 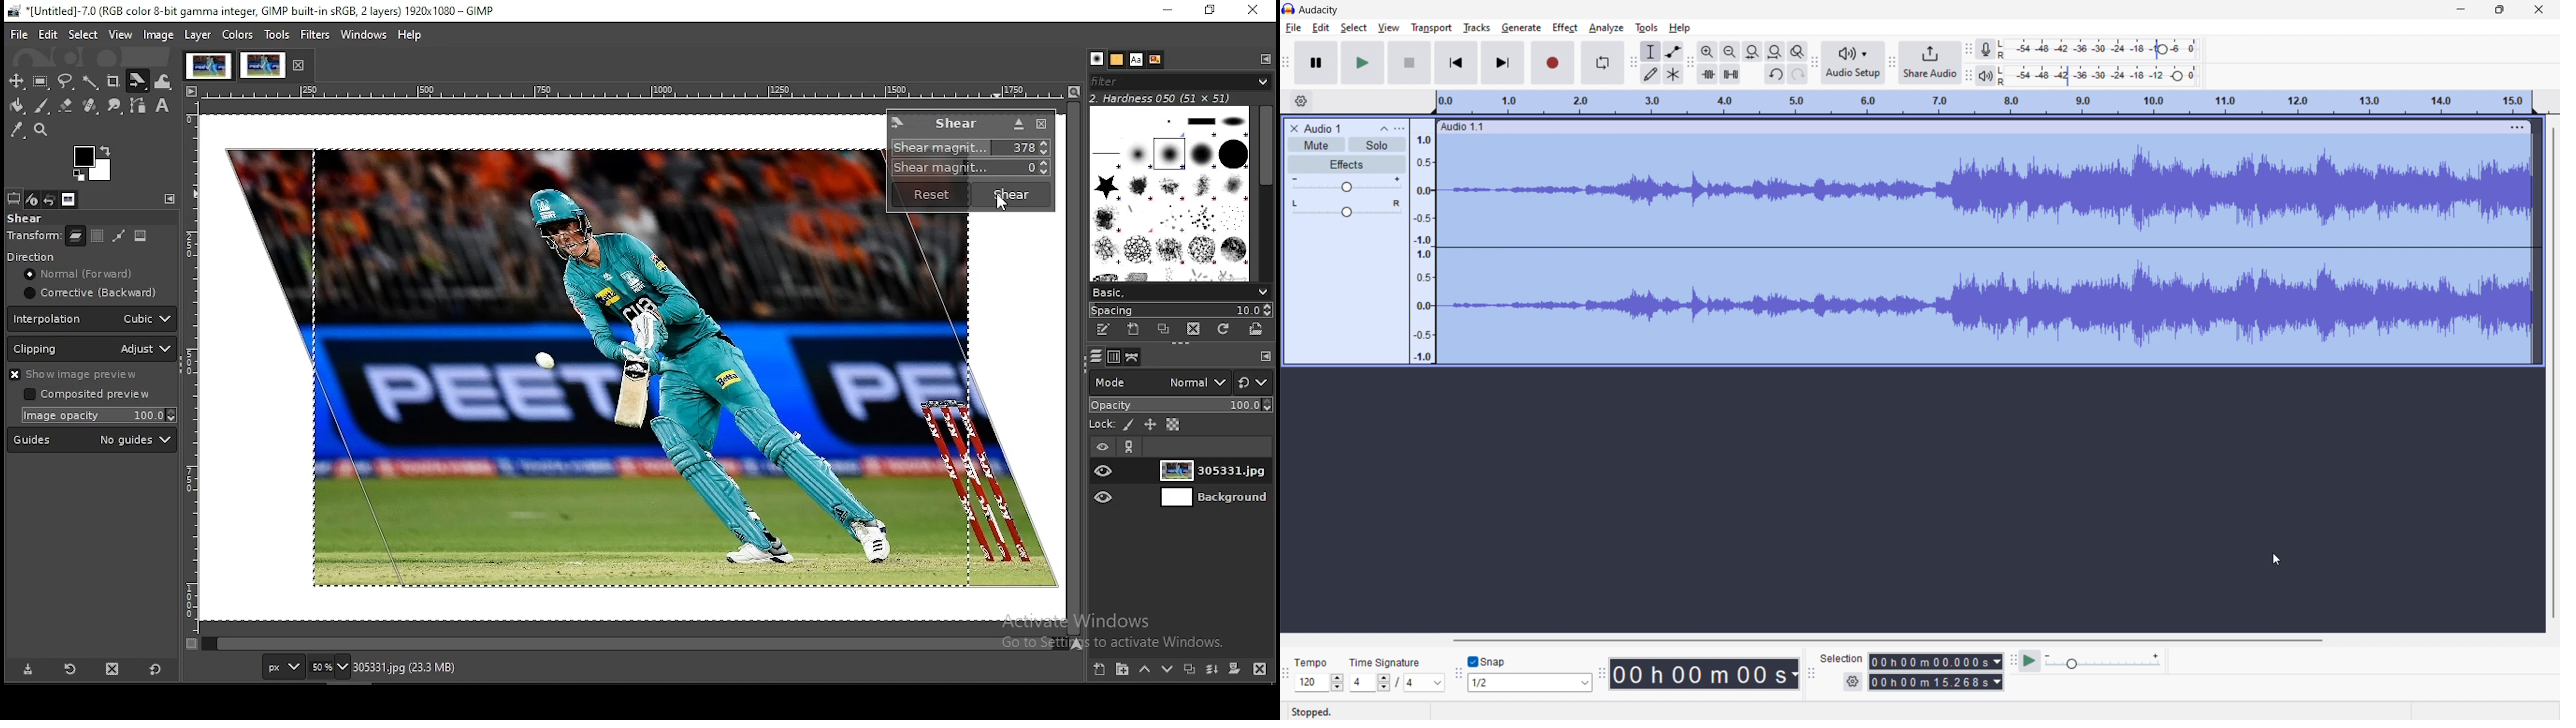 What do you see at coordinates (1316, 144) in the screenshot?
I see `mute` at bounding box center [1316, 144].